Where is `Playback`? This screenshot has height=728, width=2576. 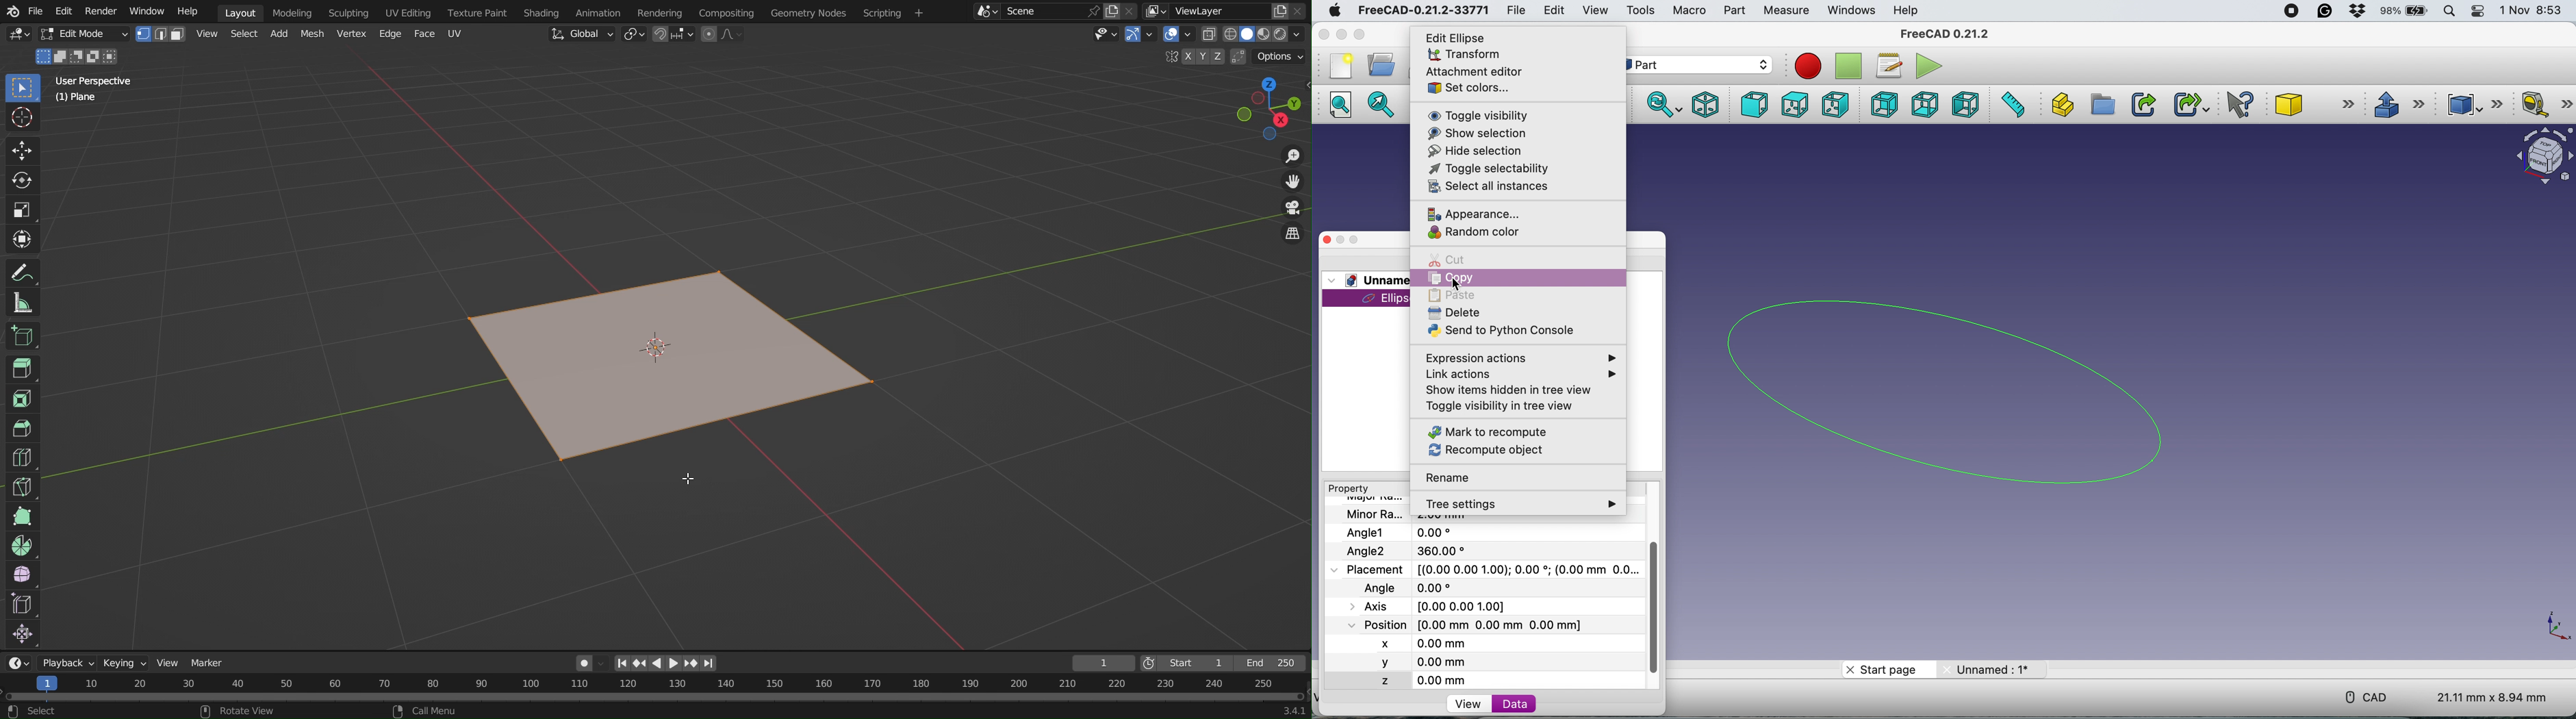
Playback is located at coordinates (68, 663).